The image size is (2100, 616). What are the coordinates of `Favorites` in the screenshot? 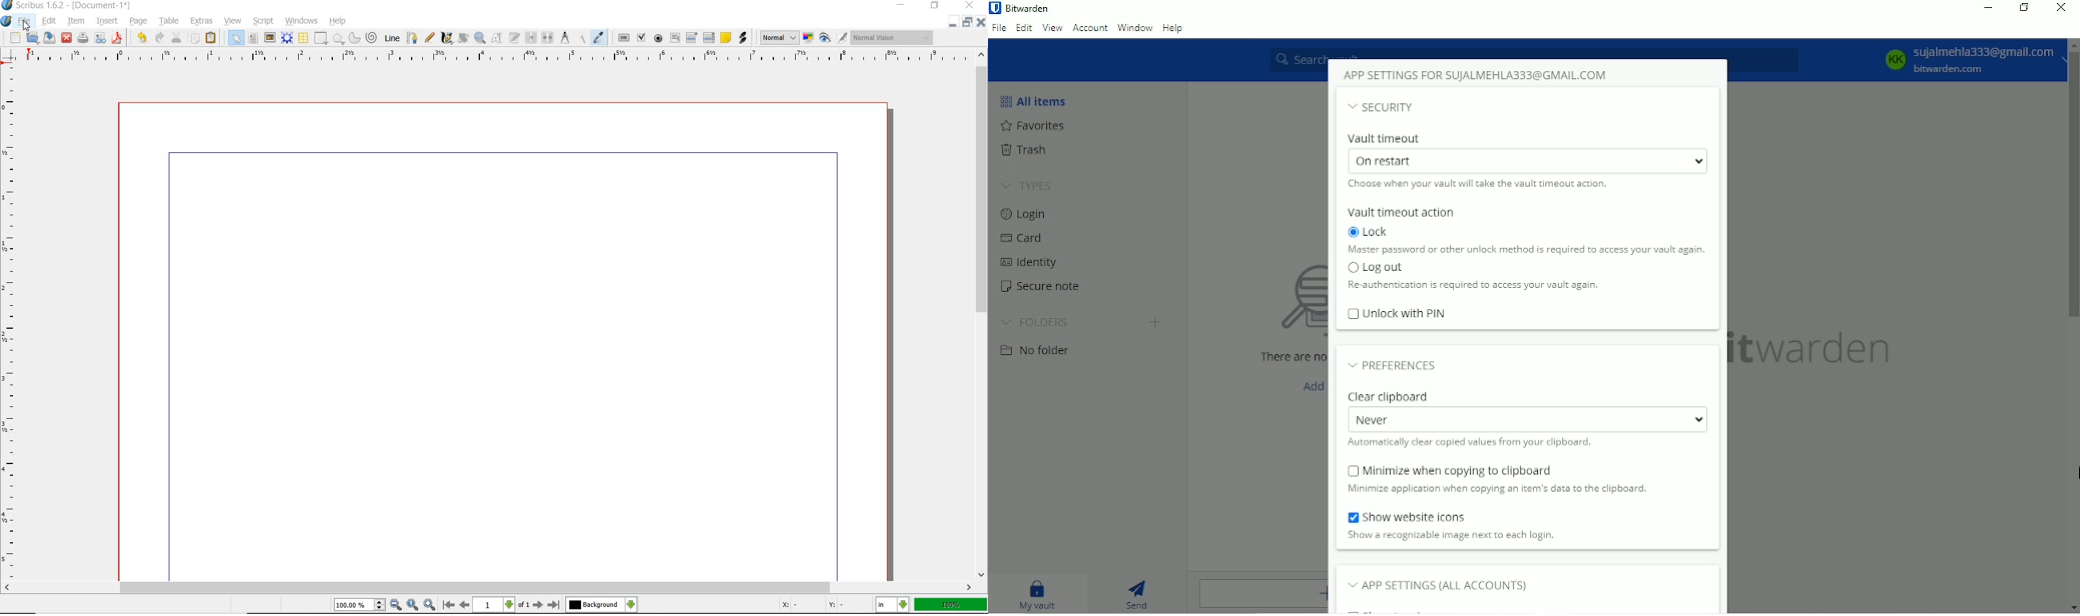 It's located at (1032, 125).